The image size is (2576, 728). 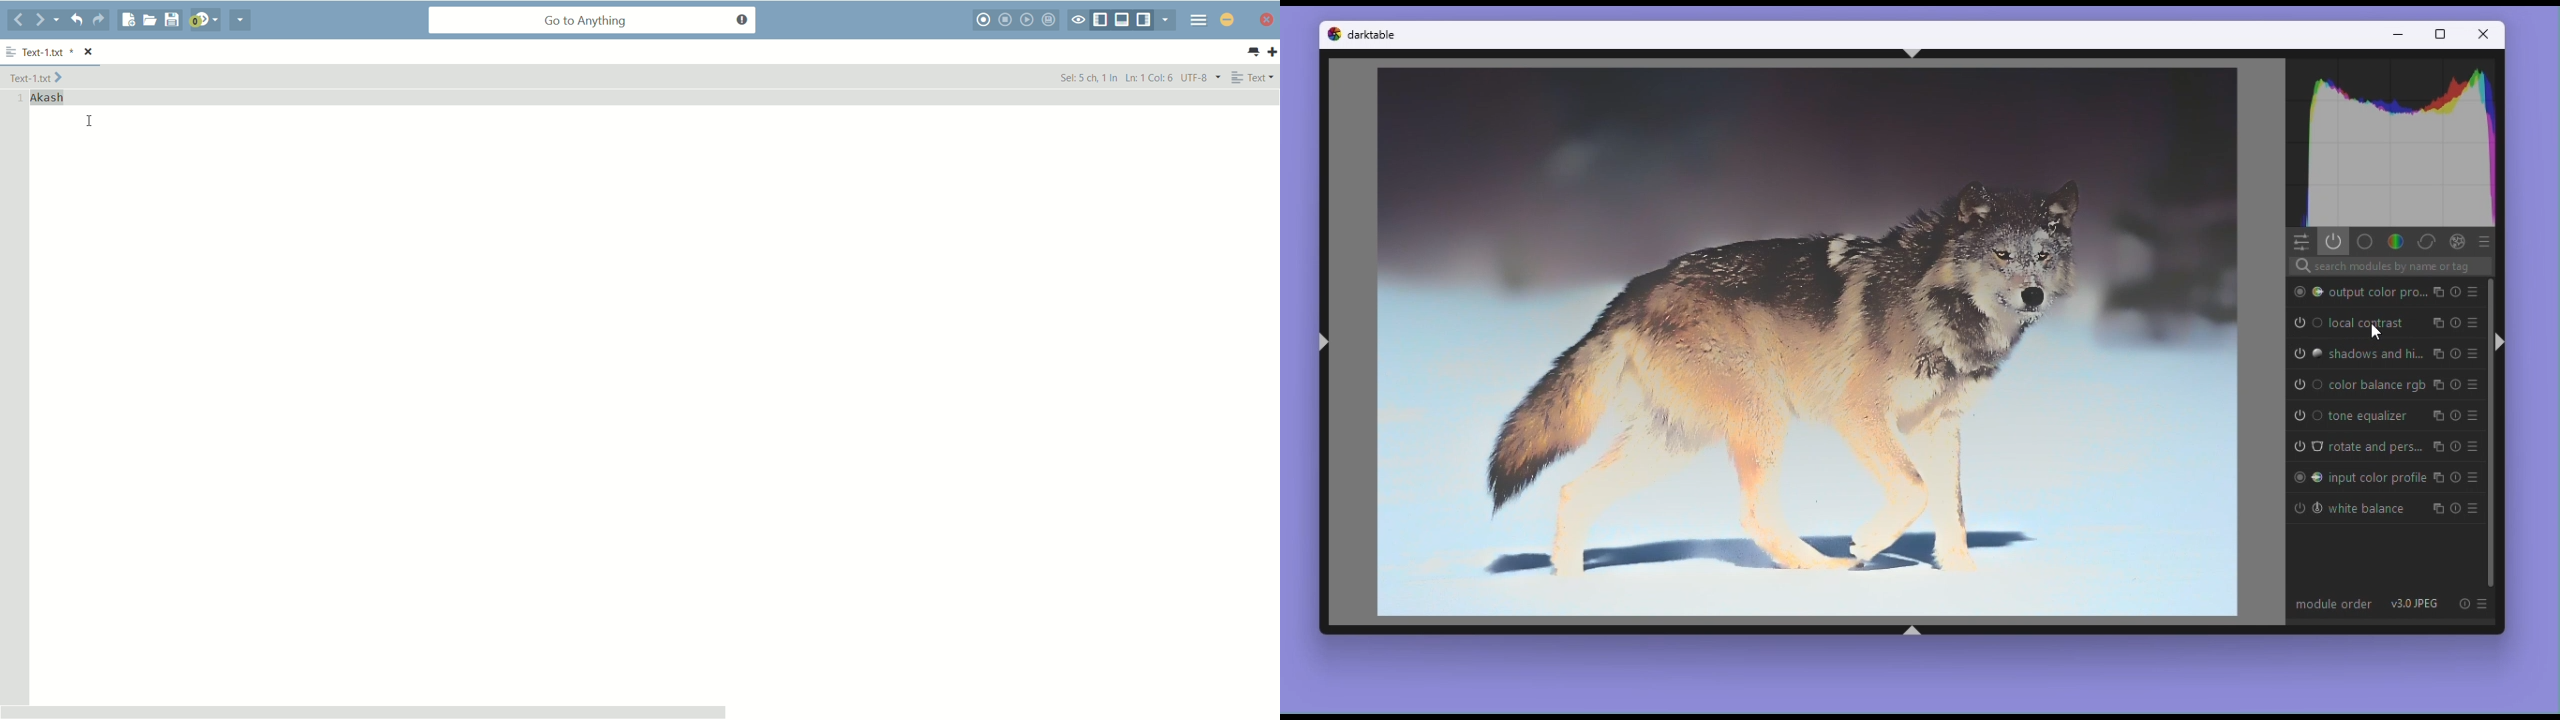 I want to click on 'Local contrast' is switched on, so click(x=2305, y=320).